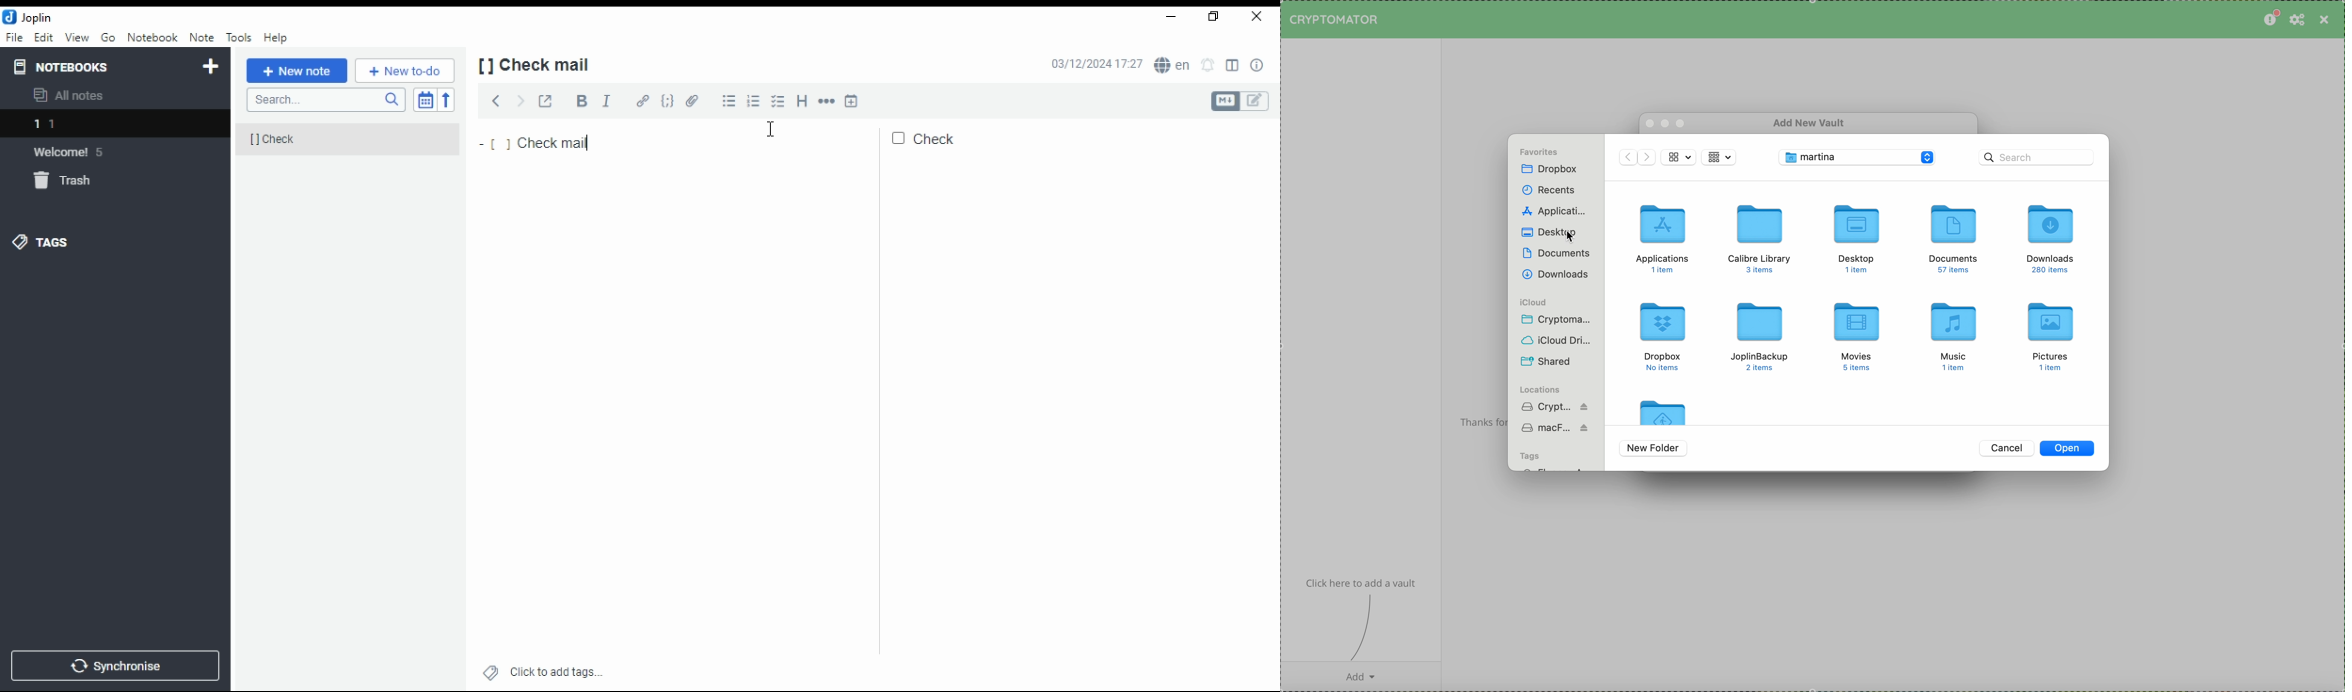 The height and width of the screenshot is (700, 2352). Describe the element at coordinates (727, 101) in the screenshot. I see `bulleted list` at that location.